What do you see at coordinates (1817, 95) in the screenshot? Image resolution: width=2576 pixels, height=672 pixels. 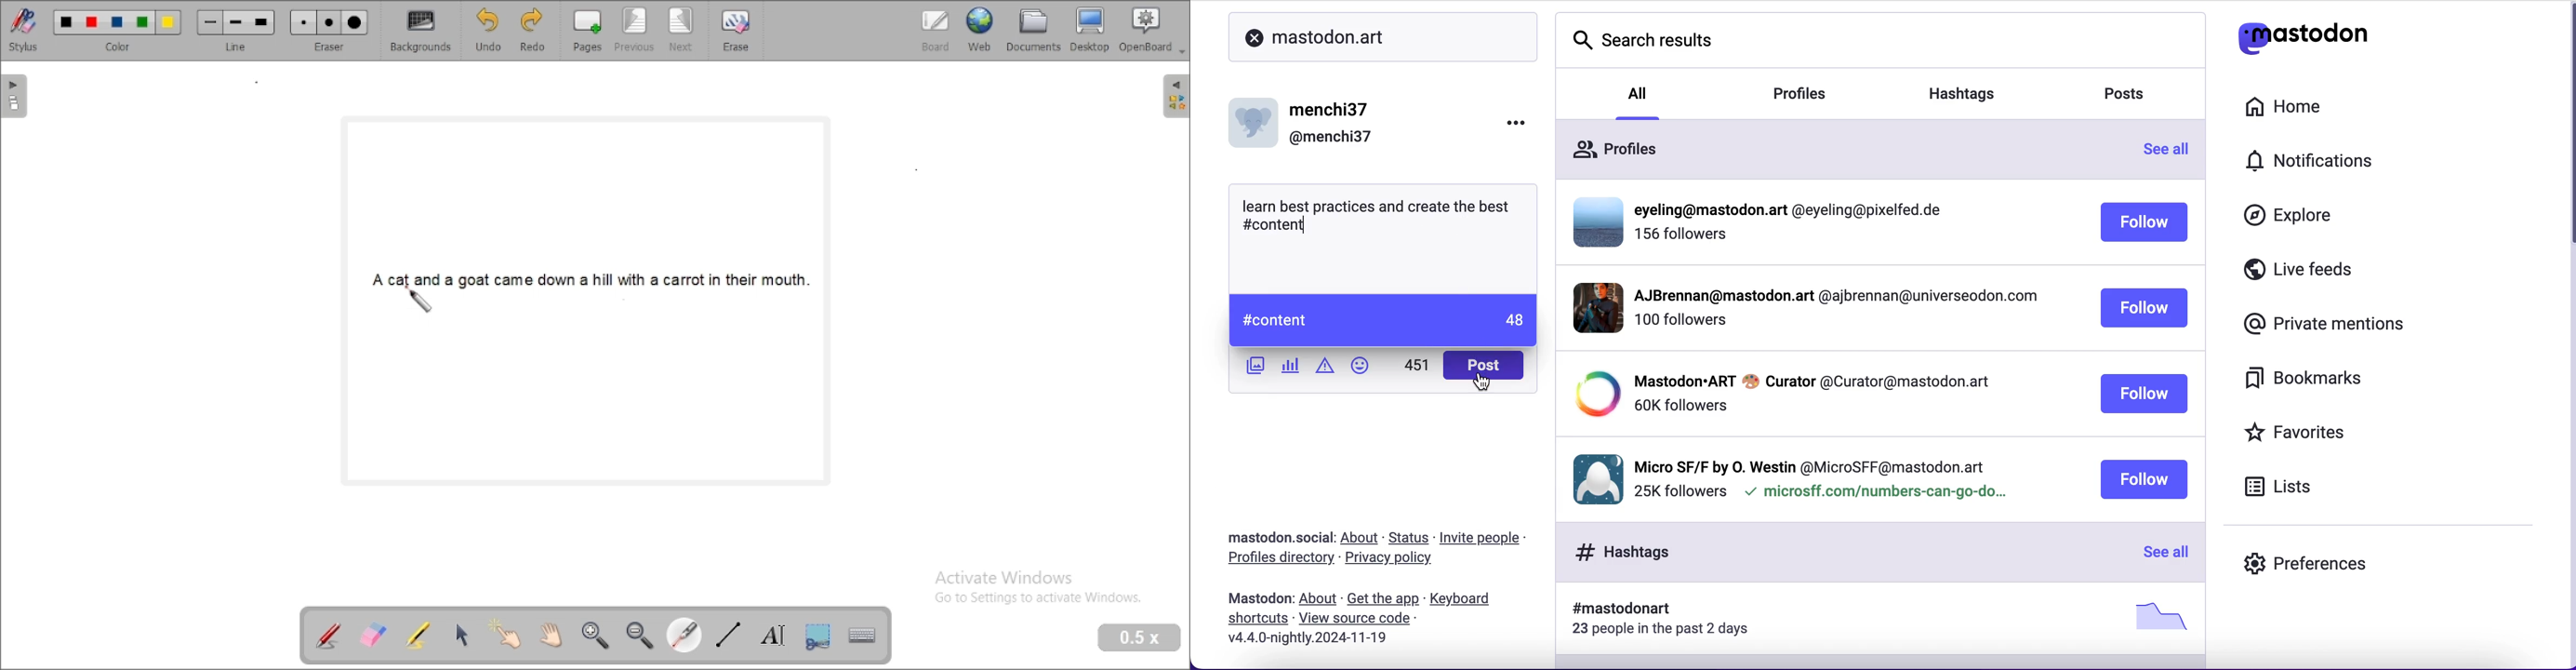 I see `profiles` at bounding box center [1817, 95].